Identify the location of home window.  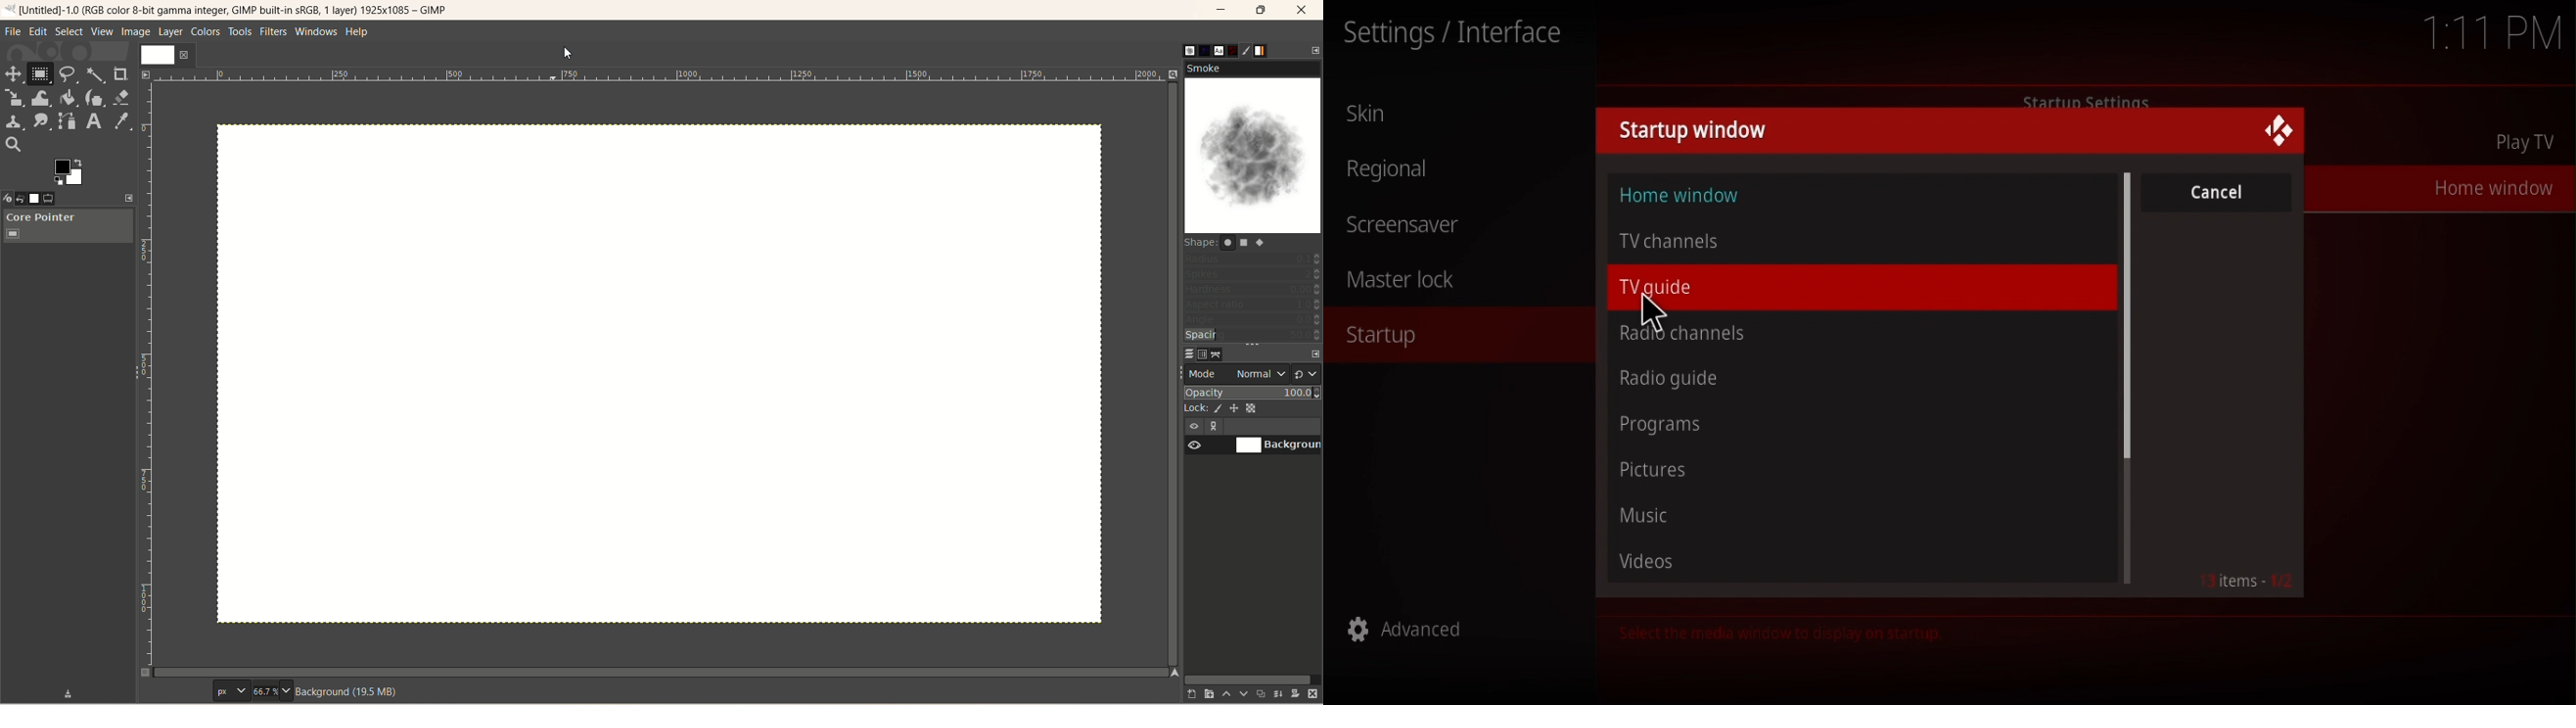
(2488, 185).